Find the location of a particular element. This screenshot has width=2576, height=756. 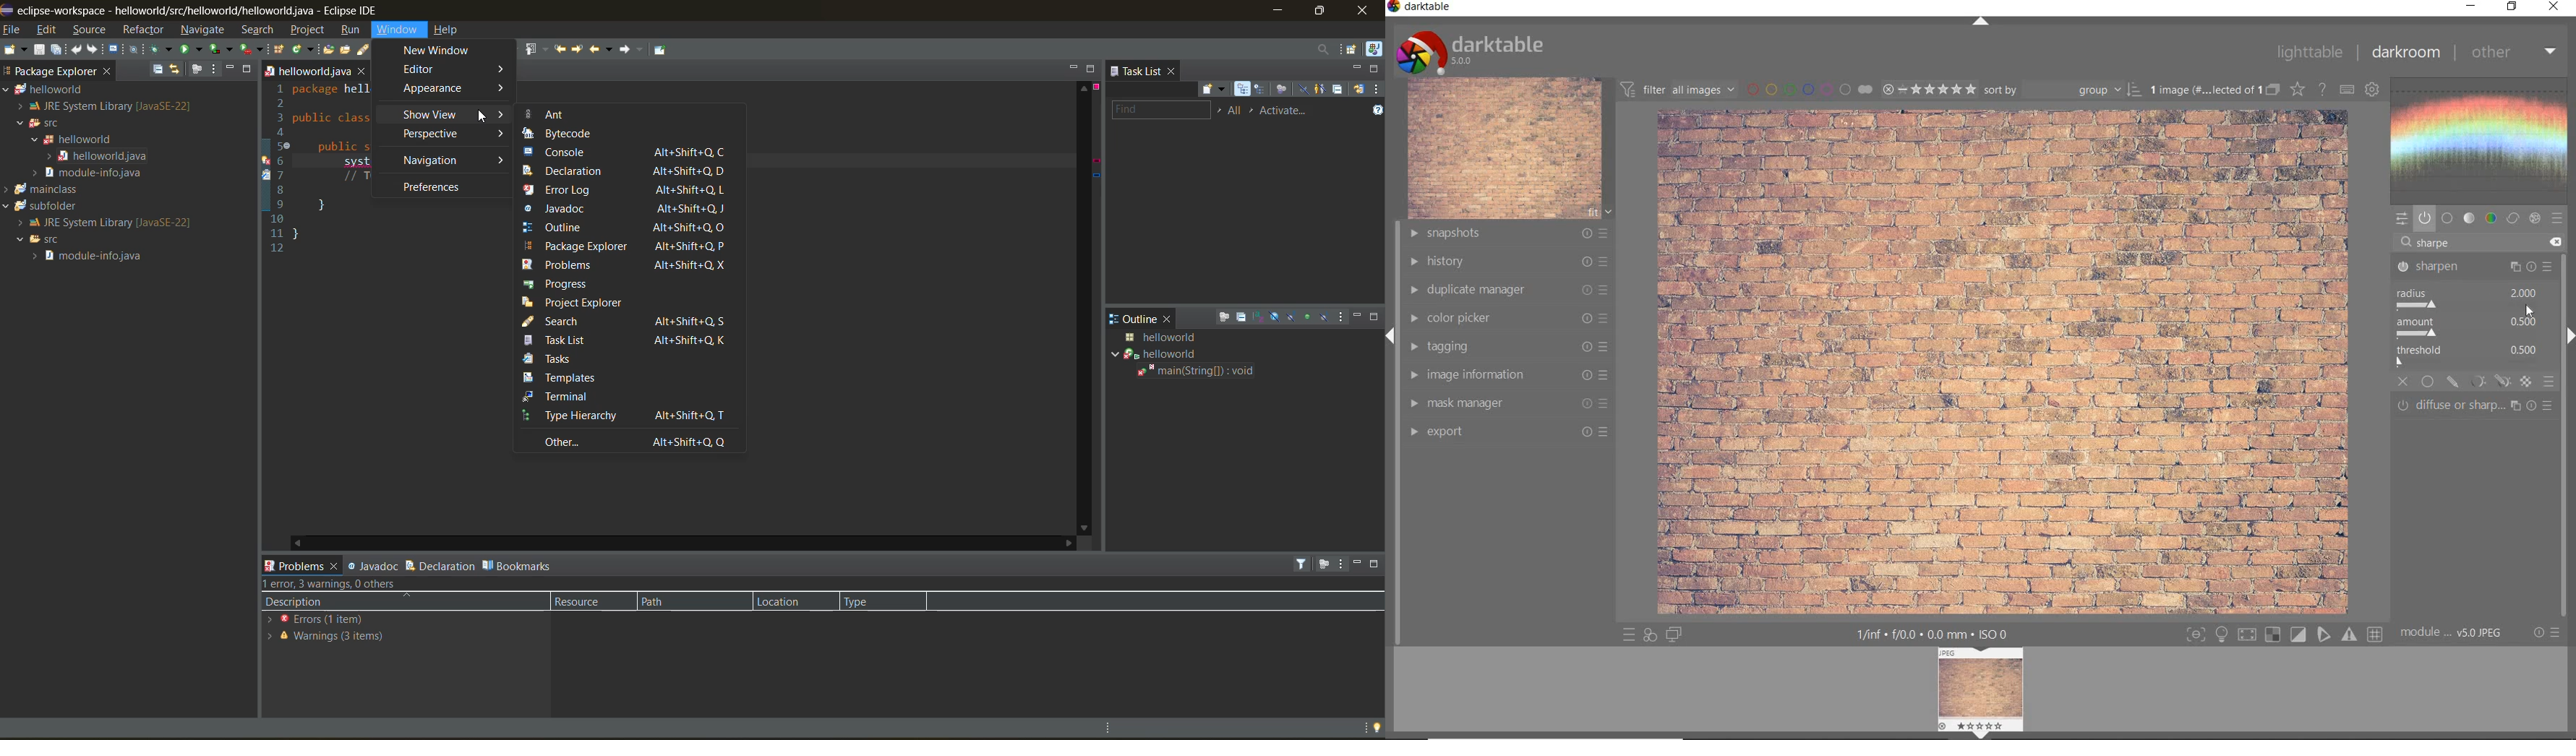

selected image range rating is located at coordinates (1929, 89).